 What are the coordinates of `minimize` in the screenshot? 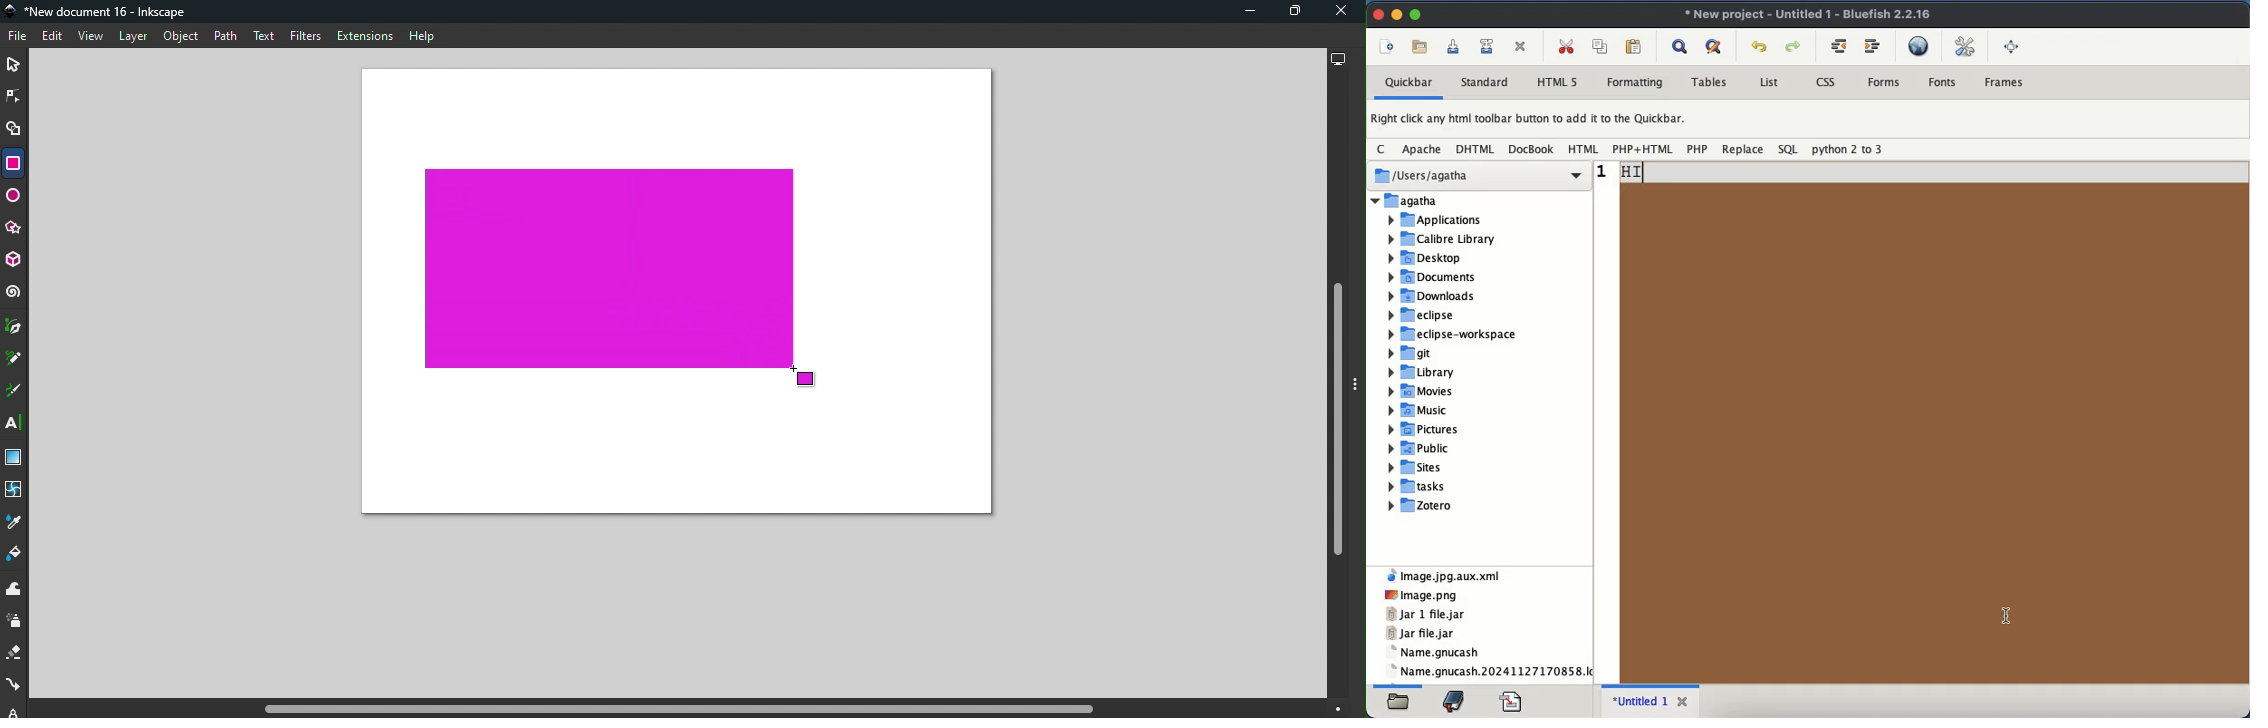 It's located at (1397, 14).